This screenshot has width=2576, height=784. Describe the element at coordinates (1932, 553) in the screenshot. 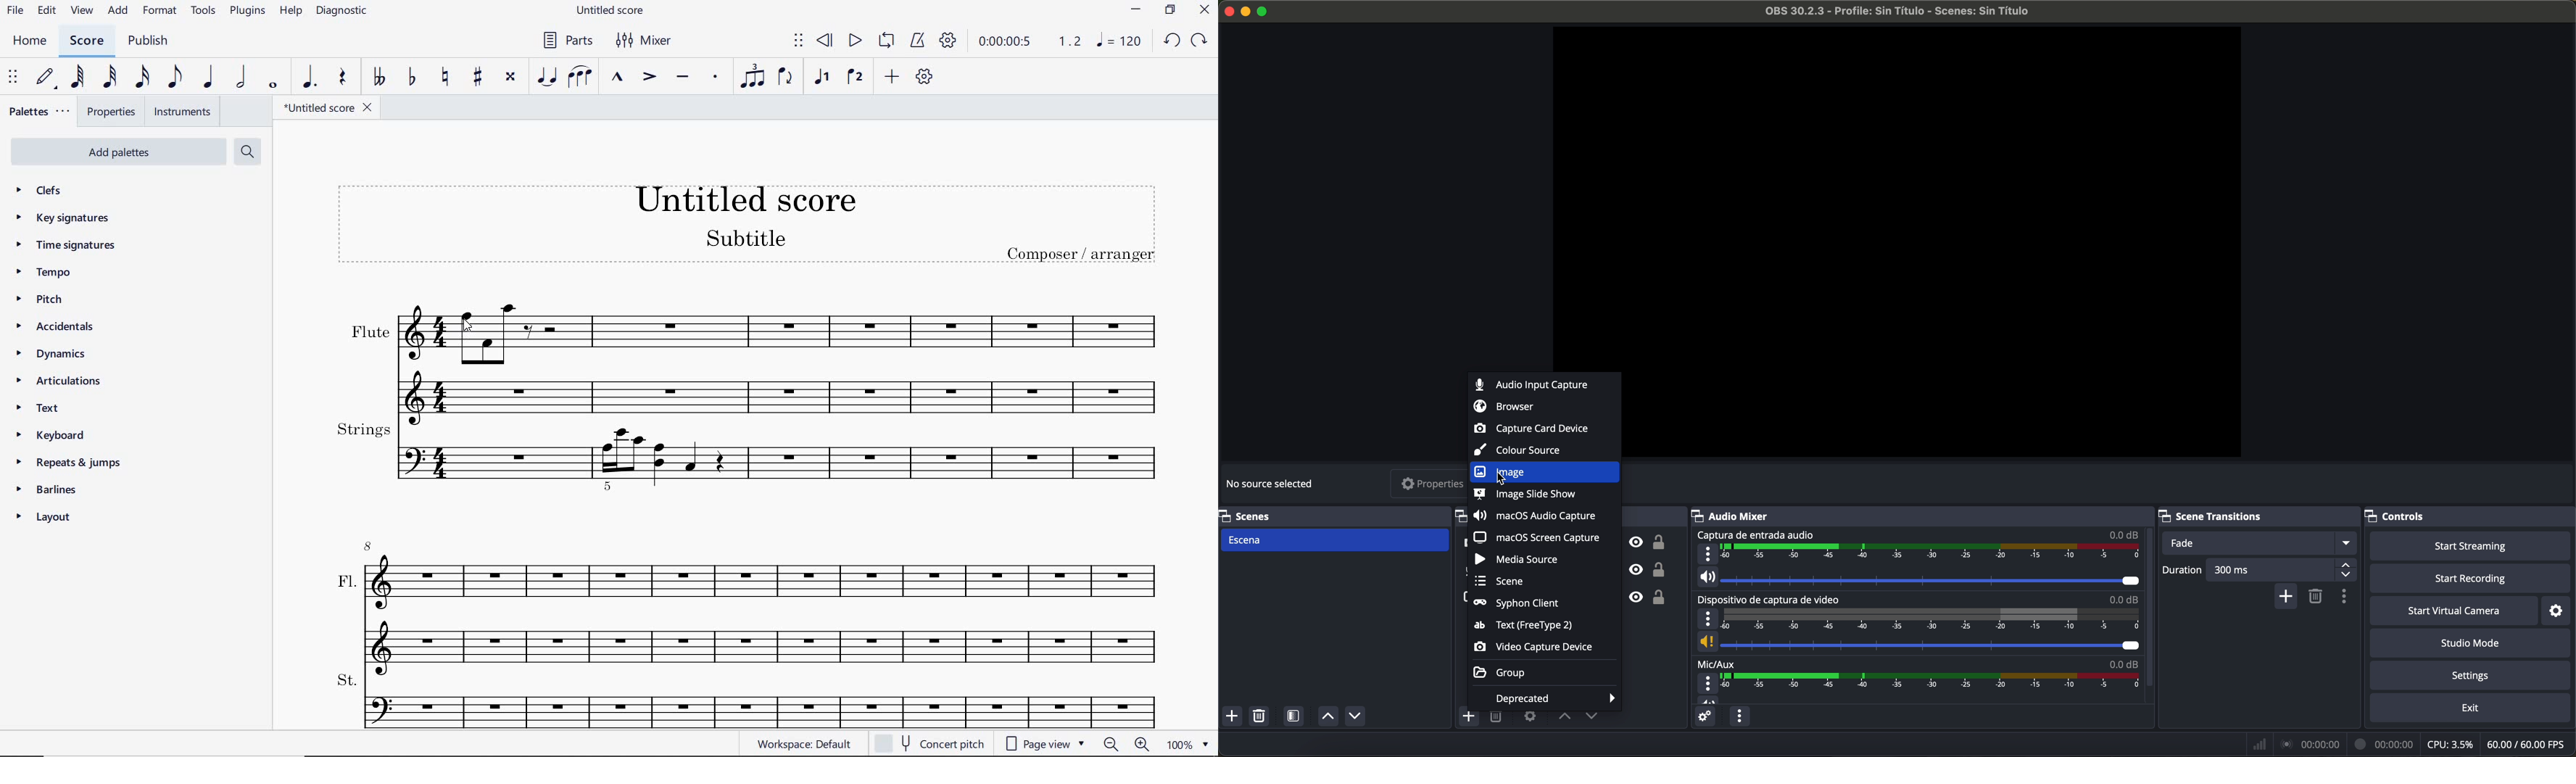

I see `timeline` at that location.